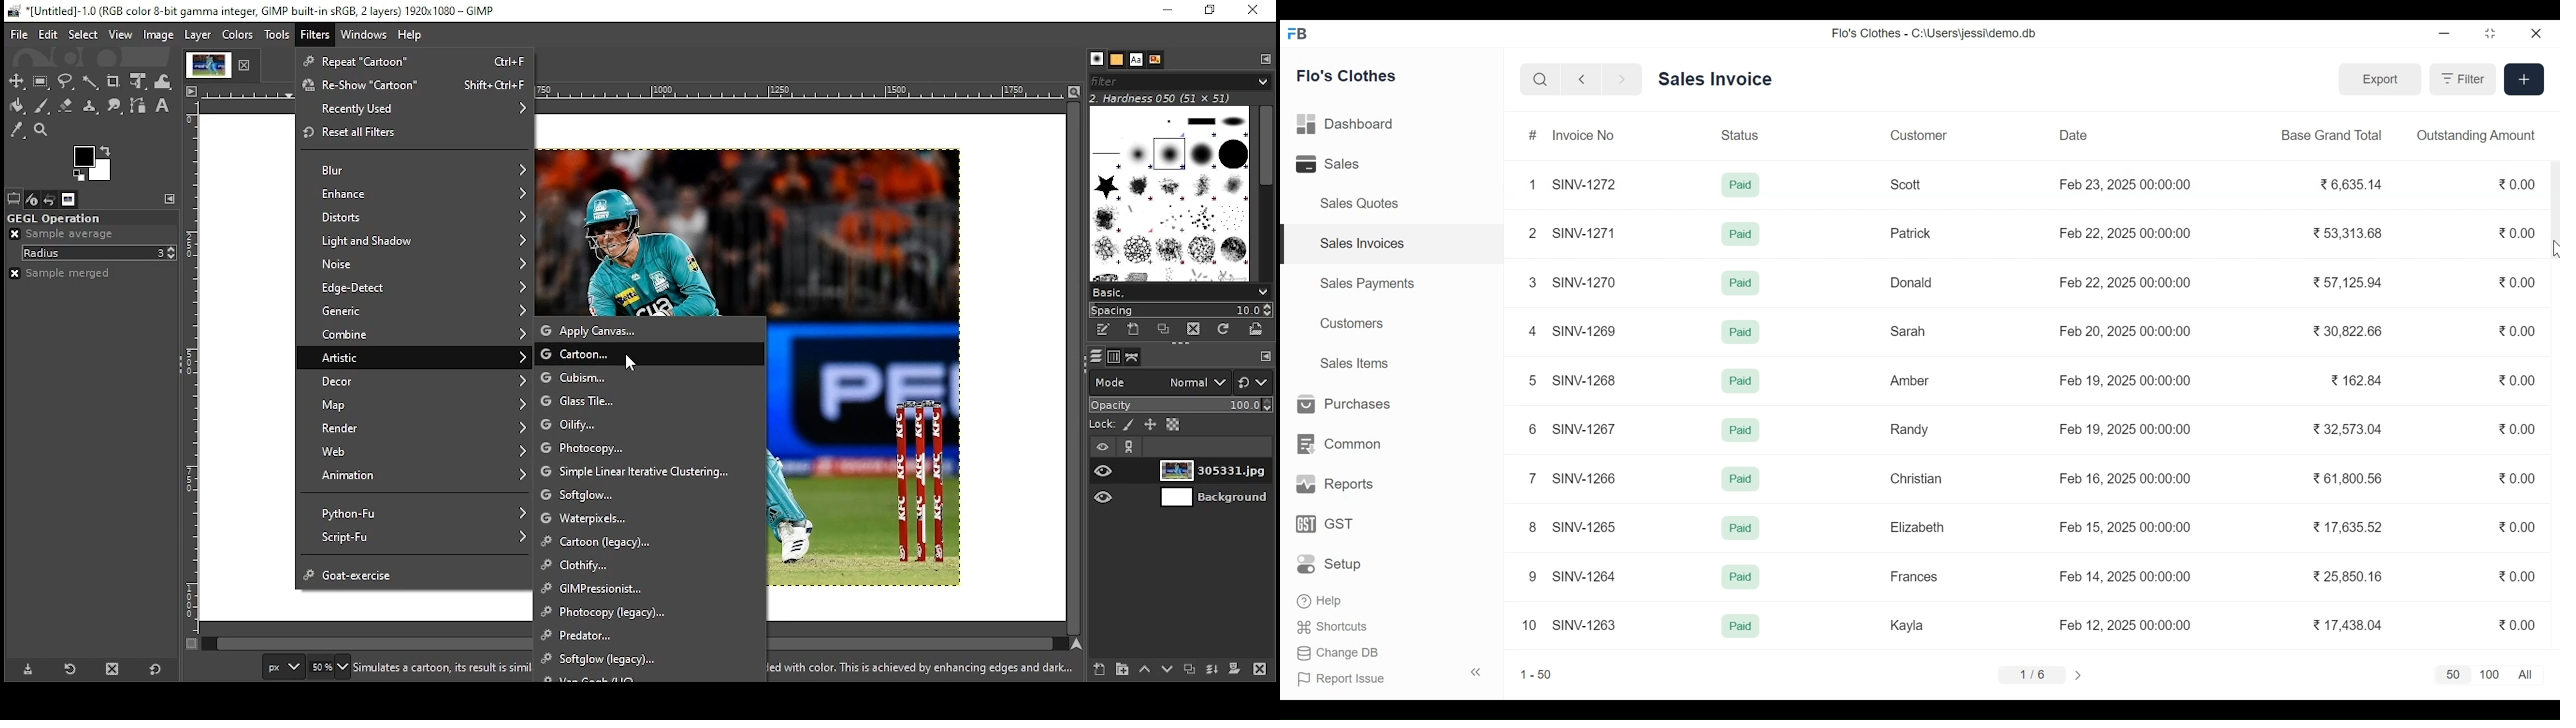  What do you see at coordinates (163, 79) in the screenshot?
I see `warp transform` at bounding box center [163, 79].